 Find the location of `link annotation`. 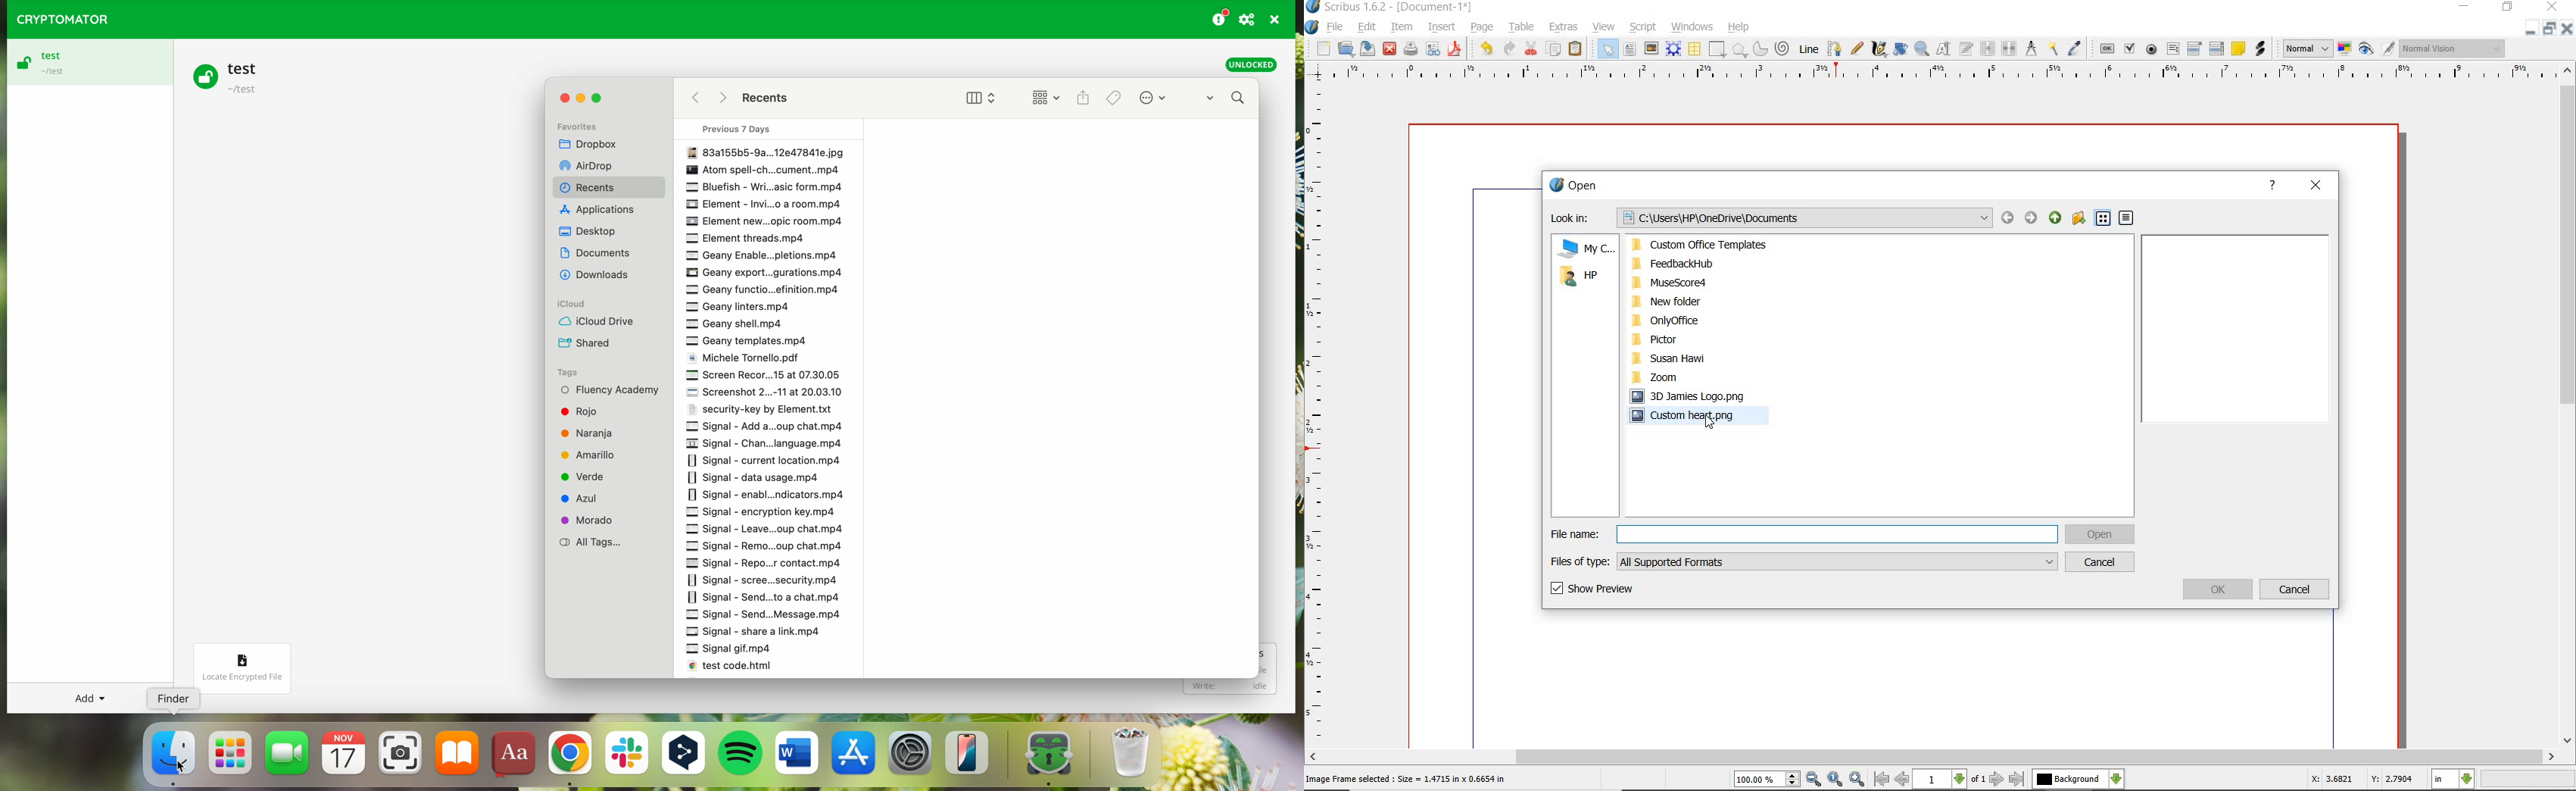

link annotation is located at coordinates (2259, 48).